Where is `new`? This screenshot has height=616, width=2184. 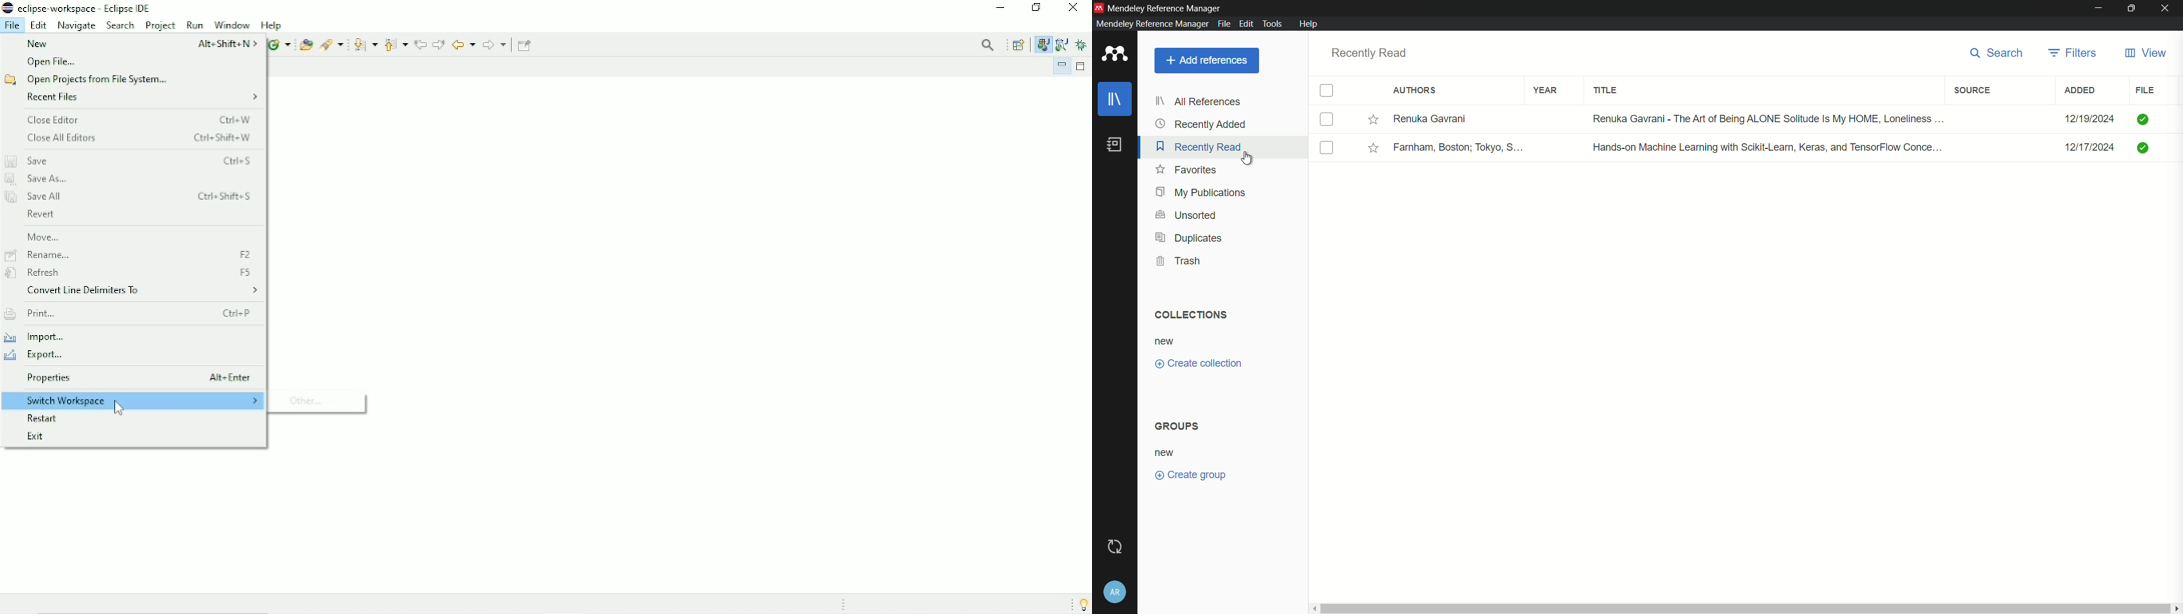 new is located at coordinates (1164, 453).